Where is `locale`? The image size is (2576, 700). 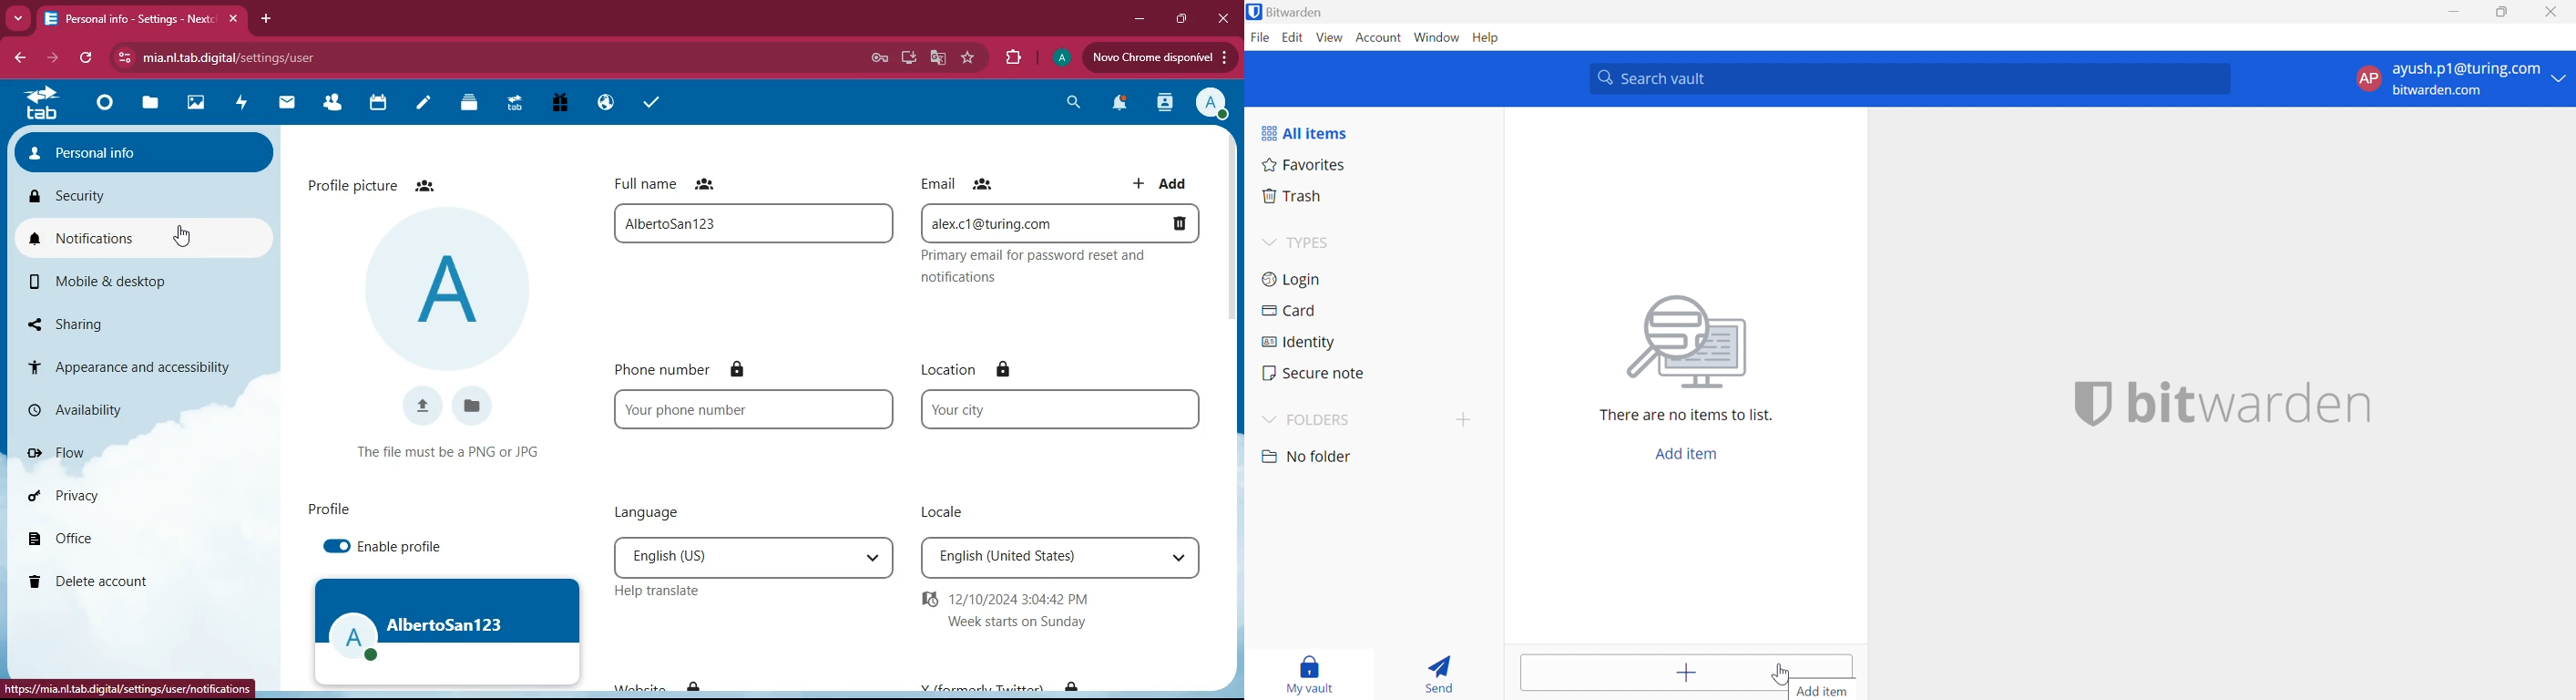
locale is located at coordinates (941, 510).